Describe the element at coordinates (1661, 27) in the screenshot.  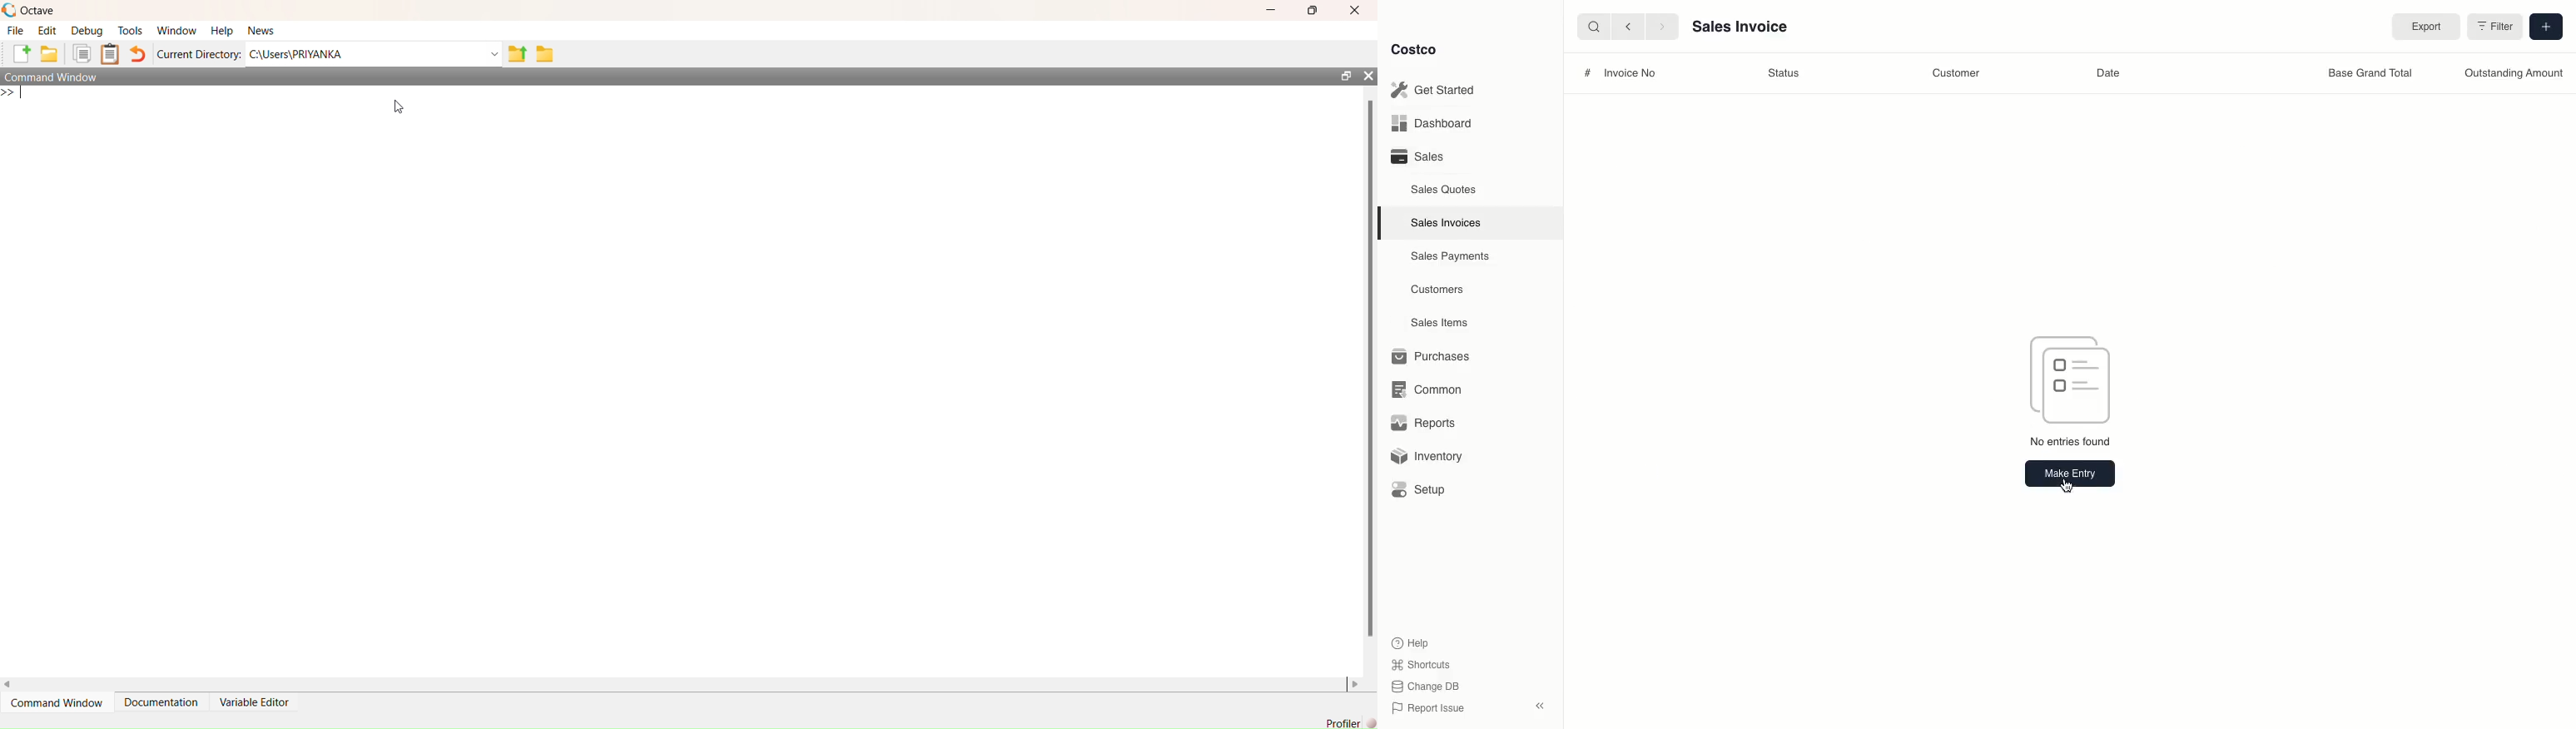
I see `Forward` at that location.